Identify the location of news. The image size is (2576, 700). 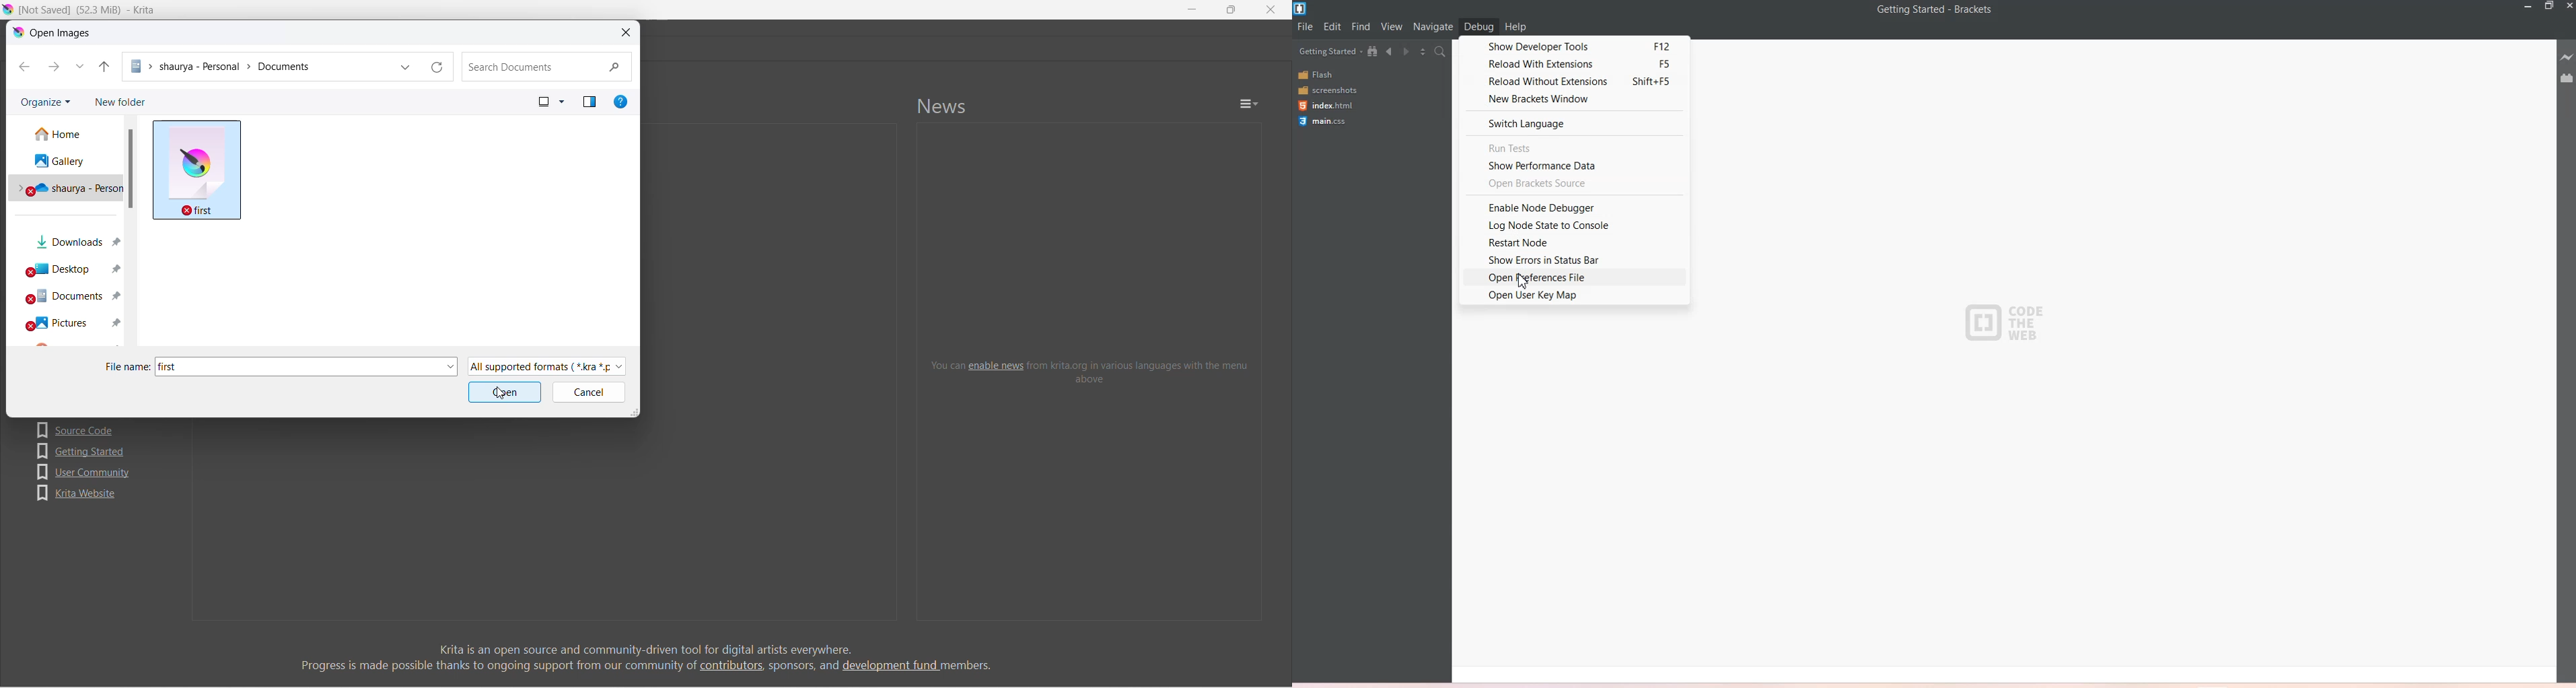
(943, 106).